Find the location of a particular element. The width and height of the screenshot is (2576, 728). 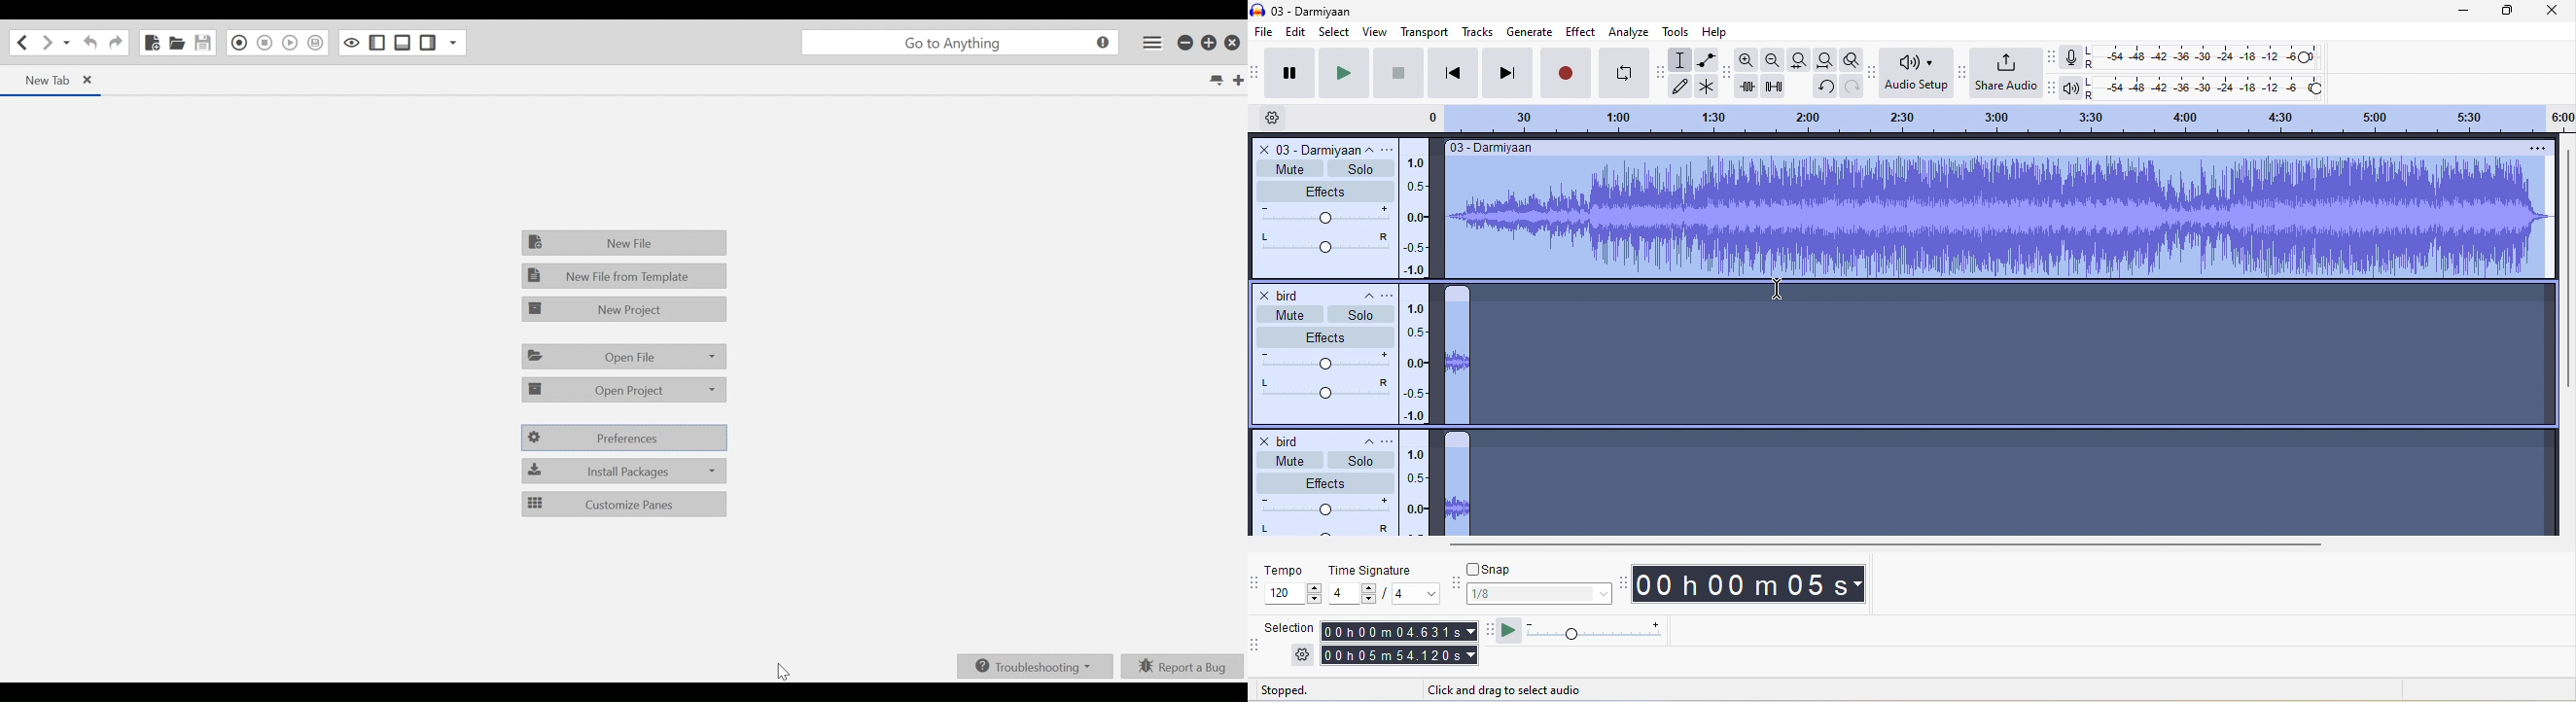

skip to start is located at coordinates (1454, 72).